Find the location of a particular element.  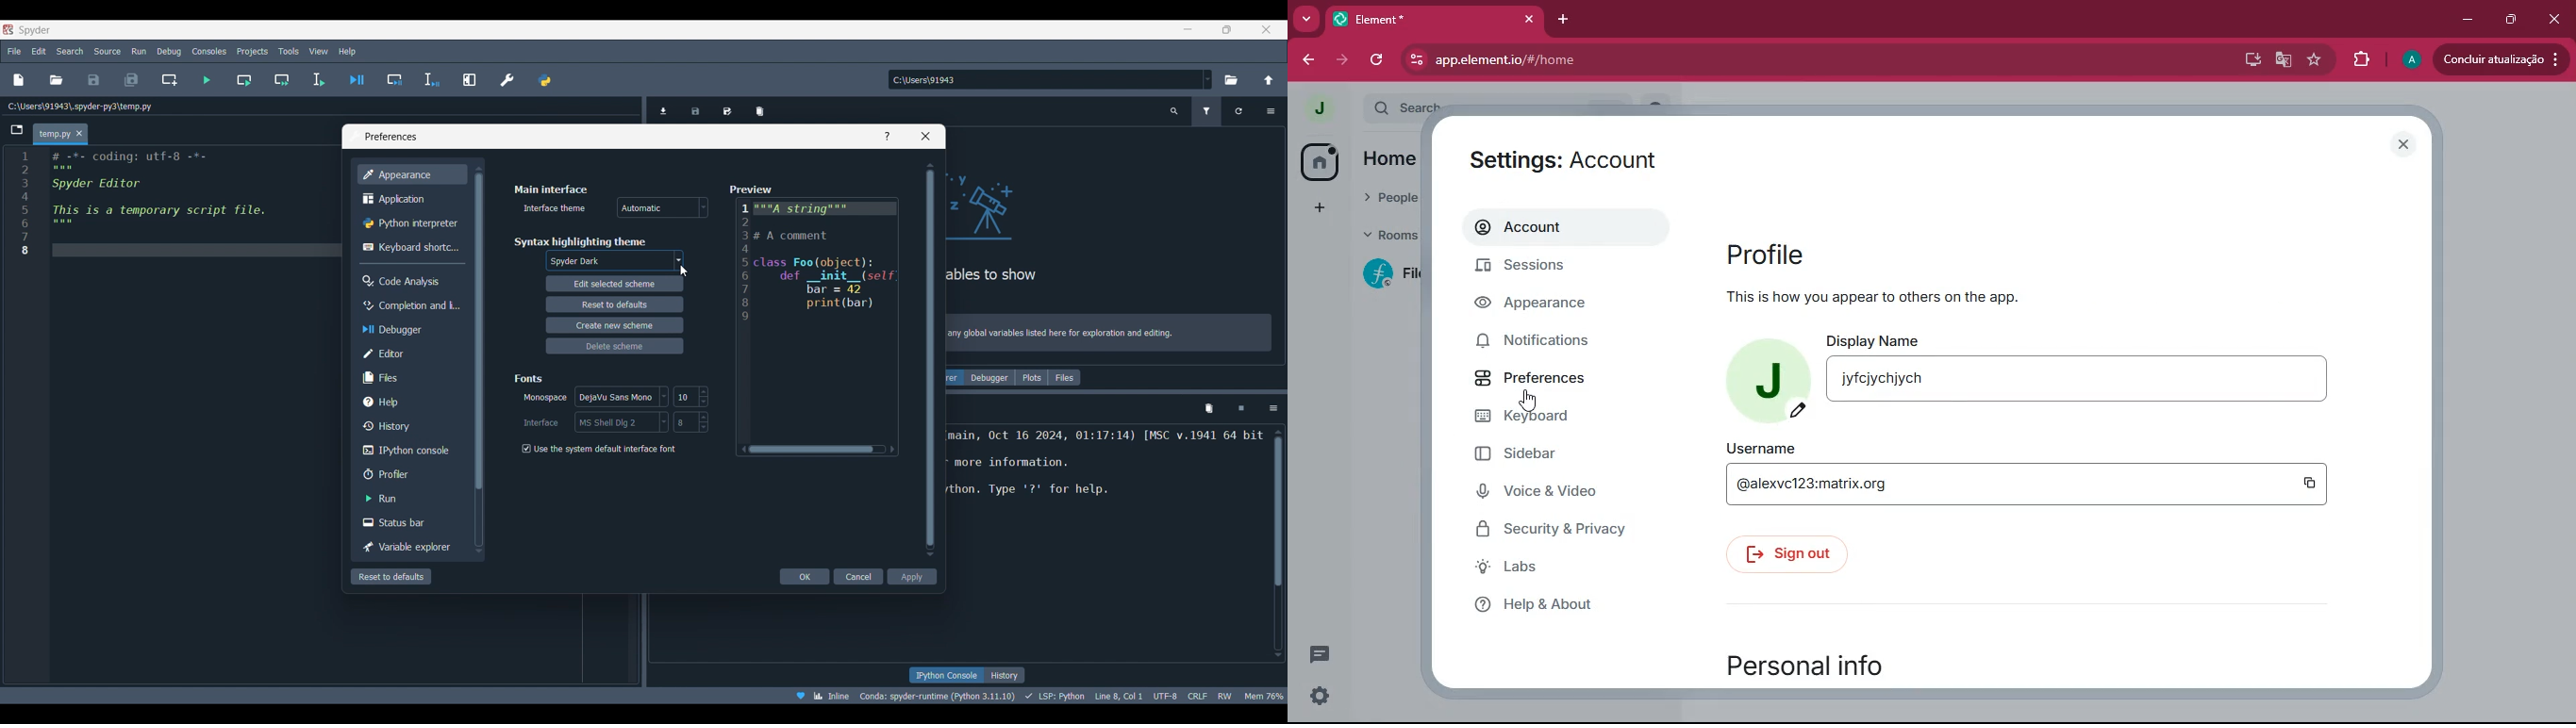

utf-8 is located at coordinates (1164, 695).